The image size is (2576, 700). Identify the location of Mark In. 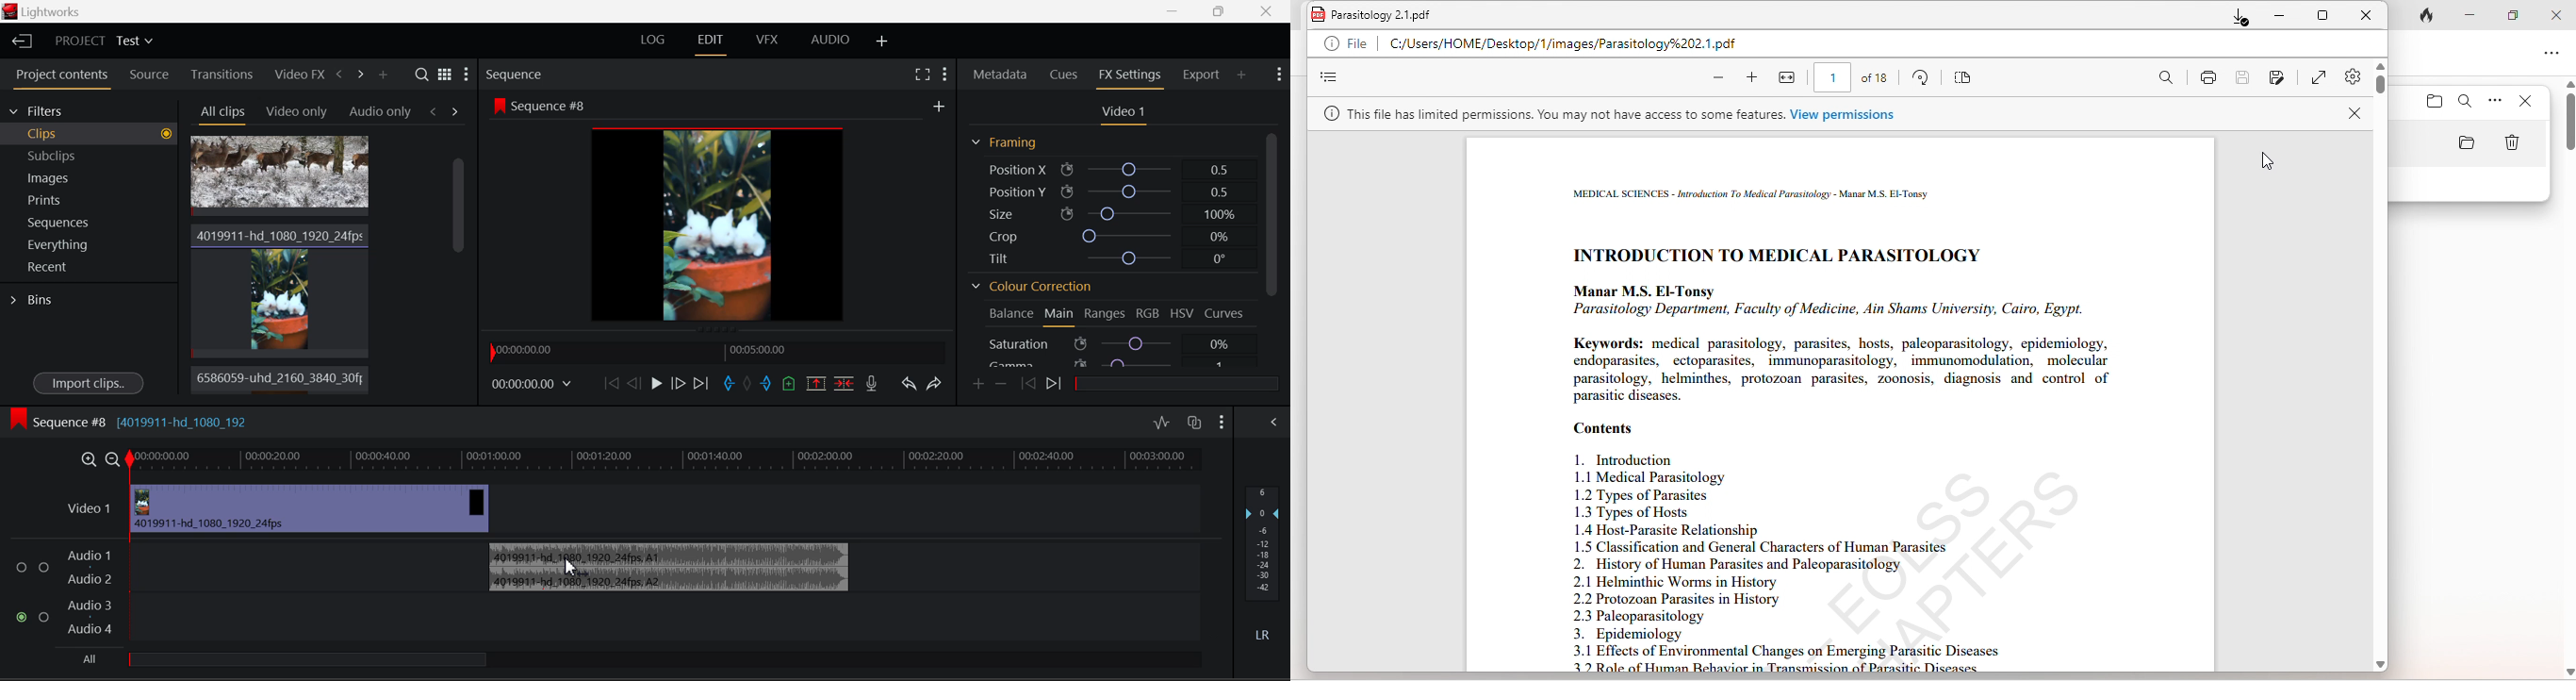
(730, 384).